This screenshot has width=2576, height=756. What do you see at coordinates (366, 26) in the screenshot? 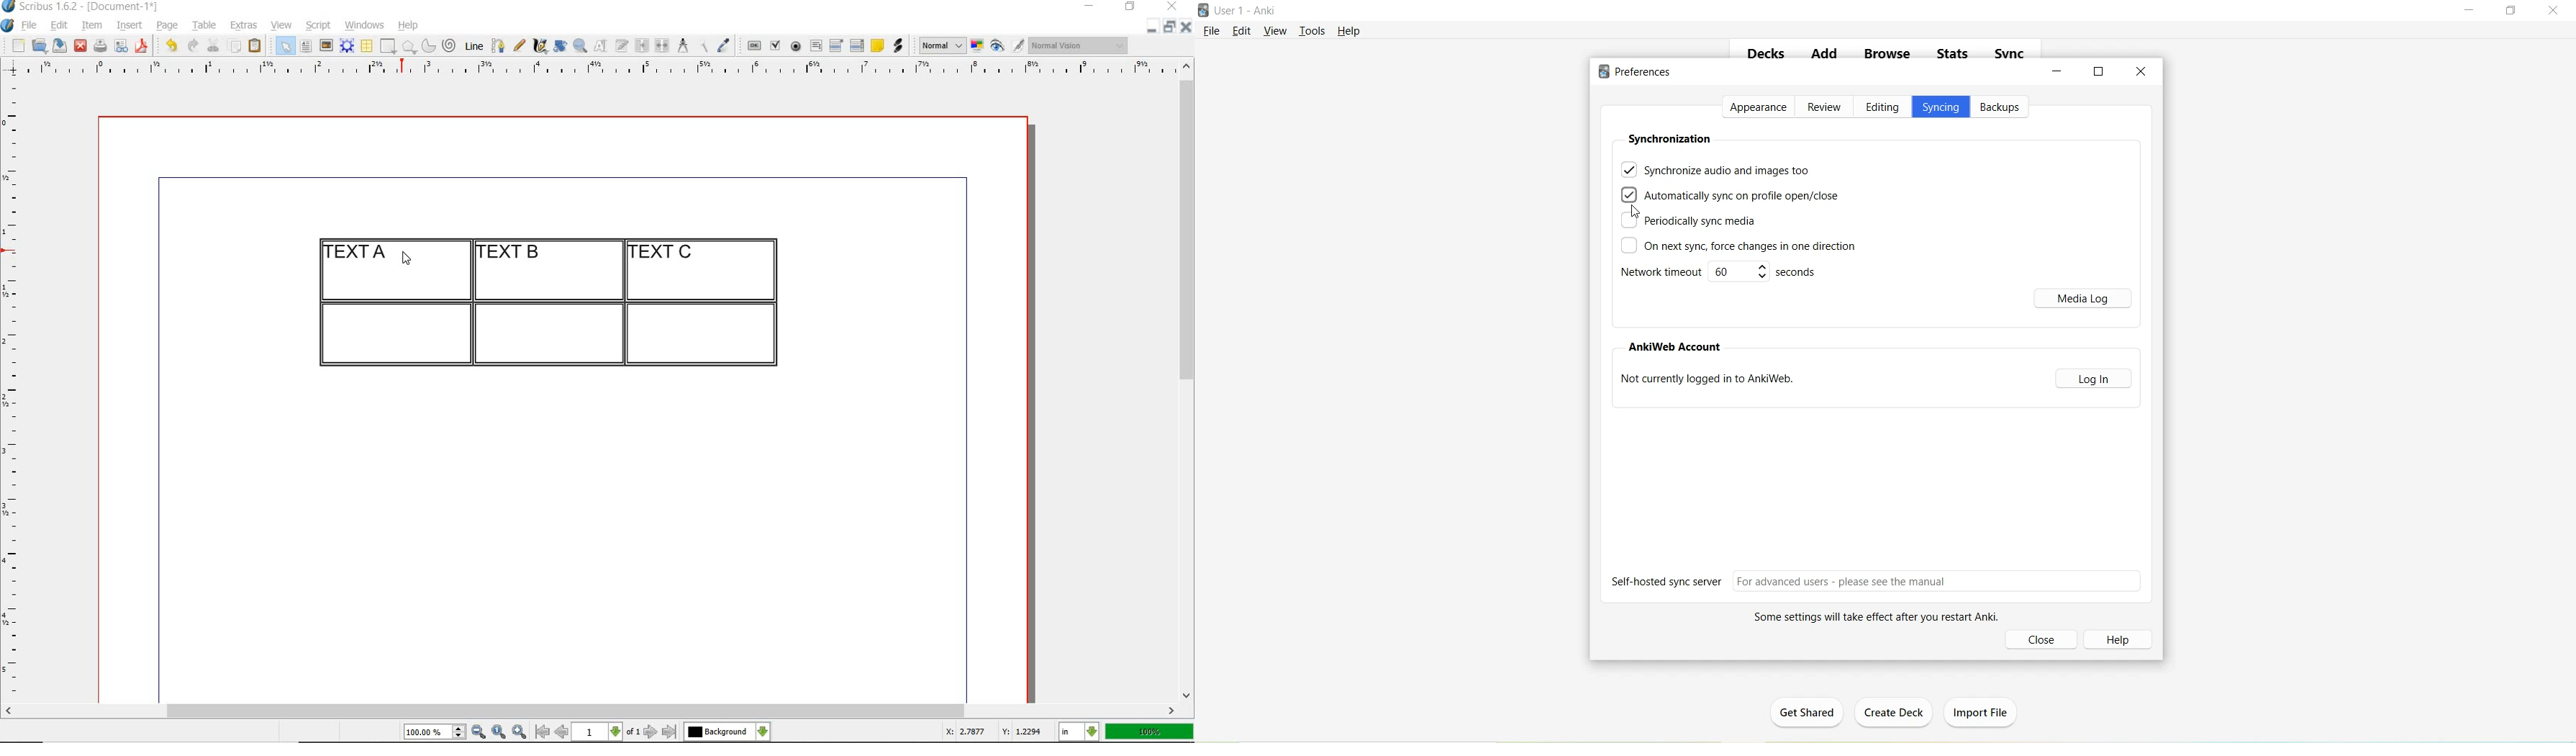
I see `windows` at bounding box center [366, 26].